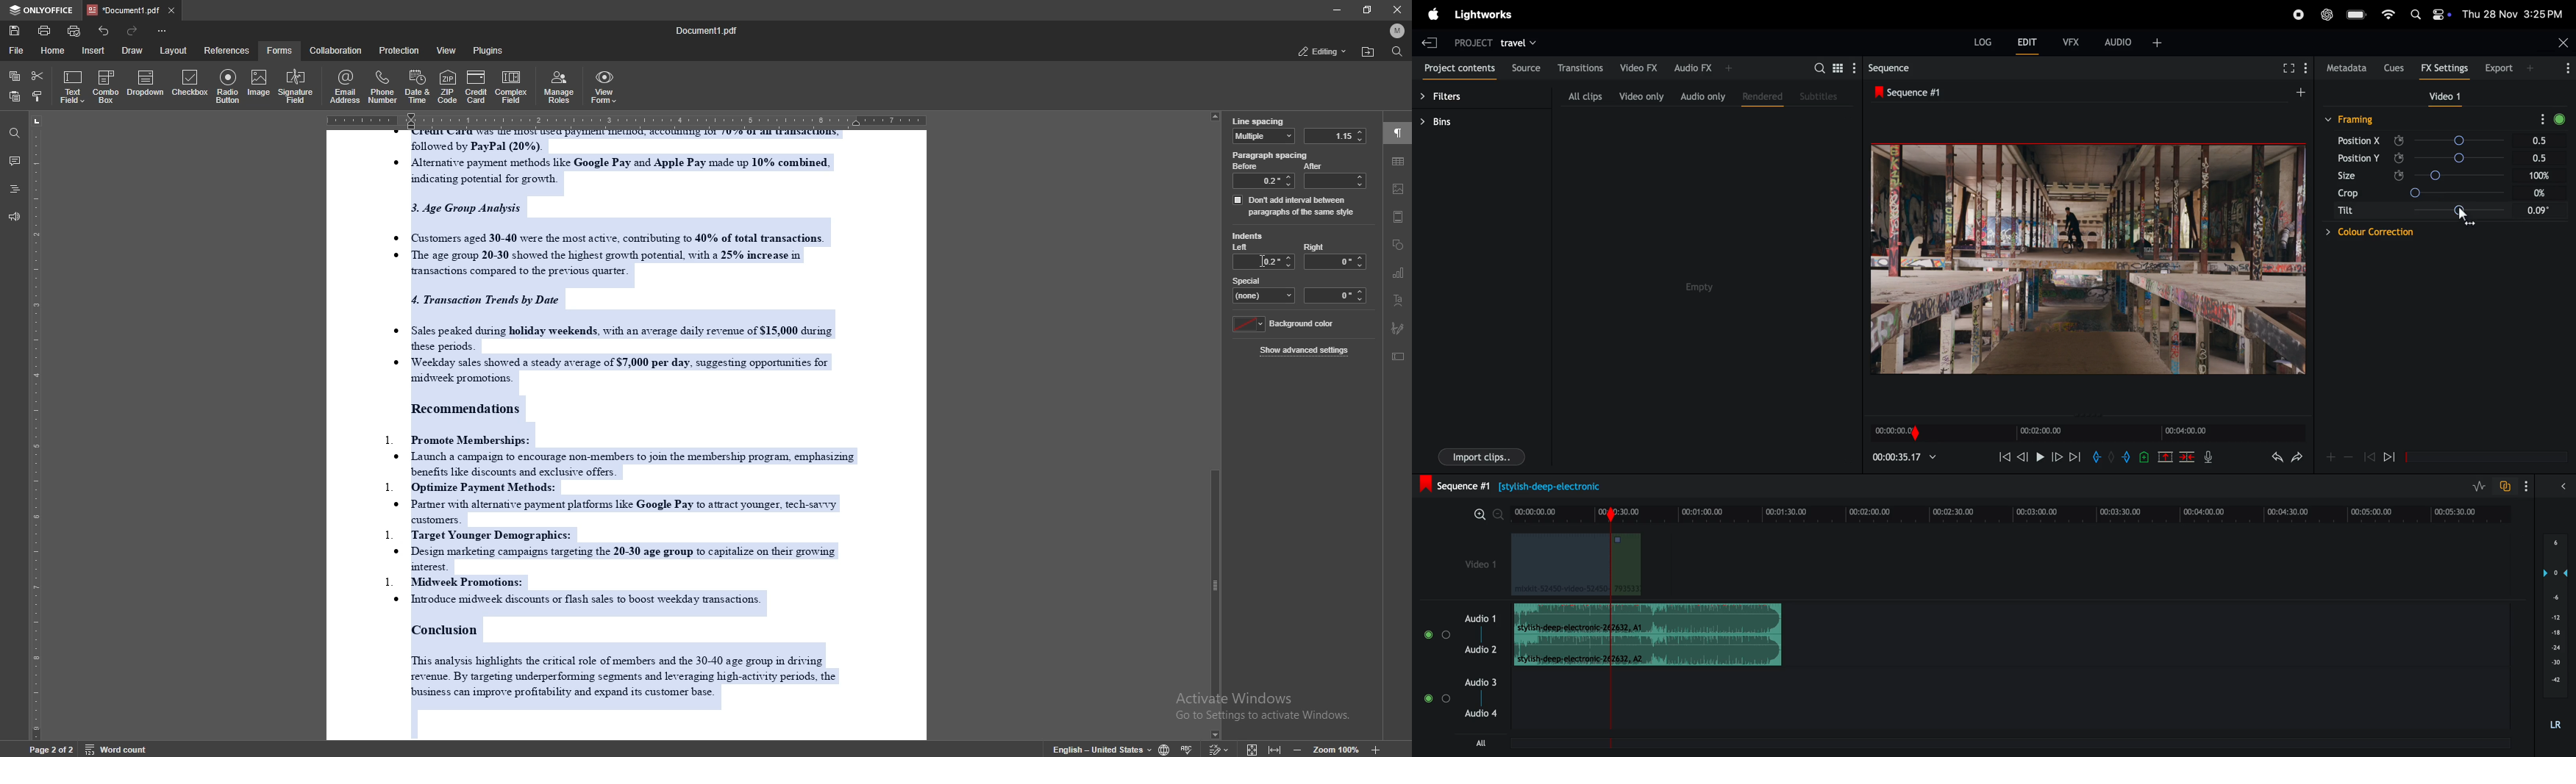 The image size is (2576, 784). Describe the element at coordinates (1218, 425) in the screenshot. I see `scroll bar` at that location.